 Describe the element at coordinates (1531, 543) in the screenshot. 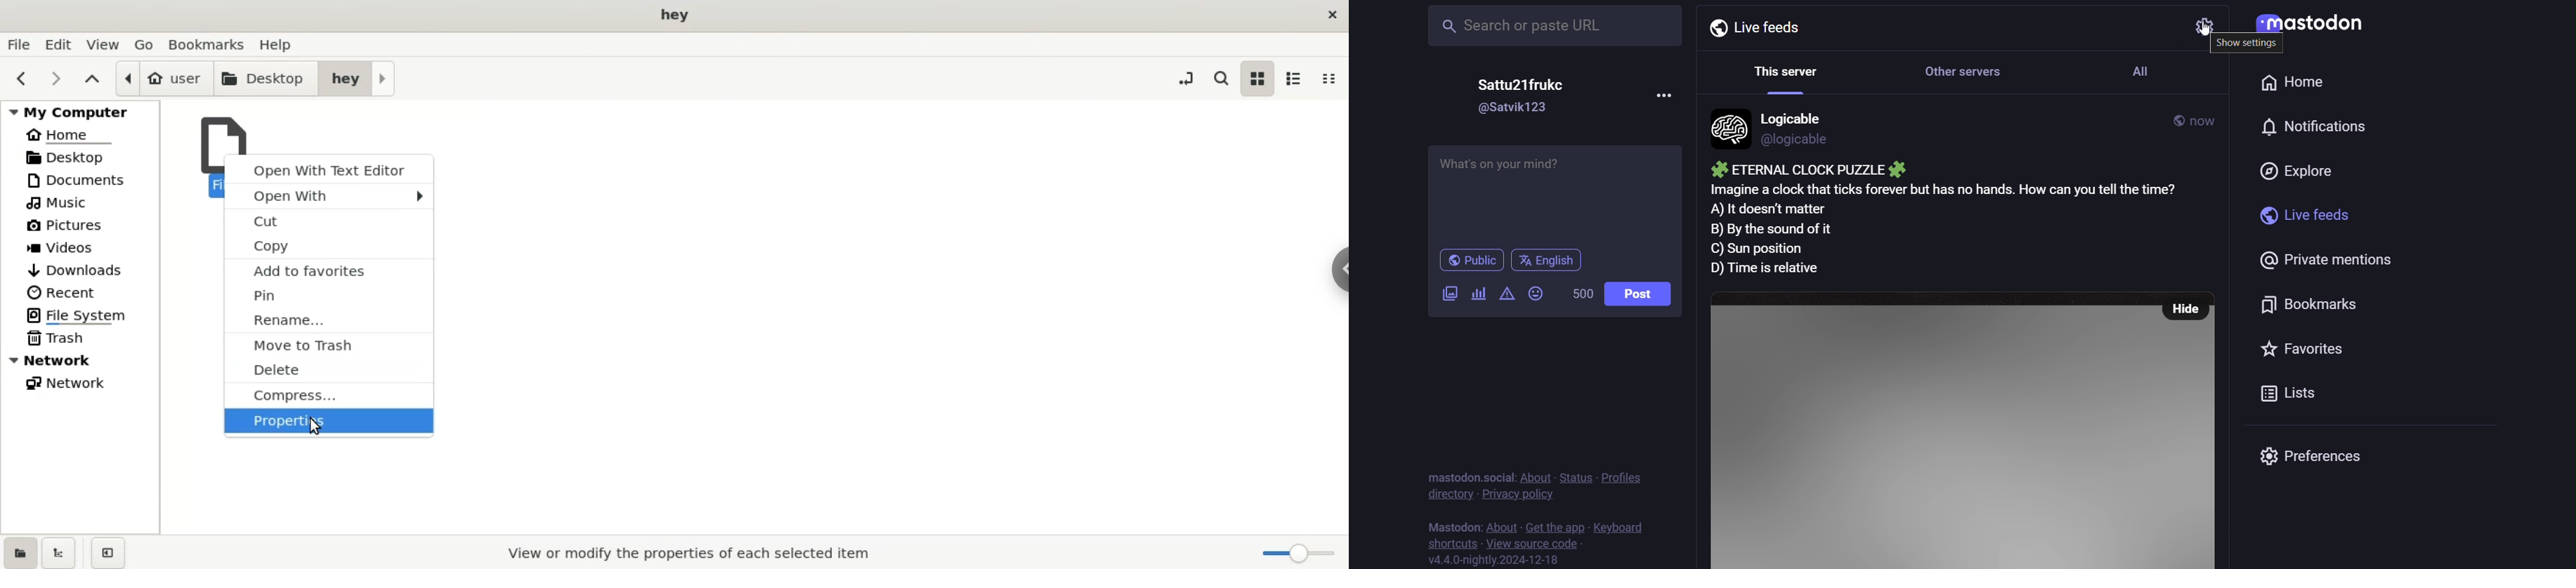

I see `source code` at that location.